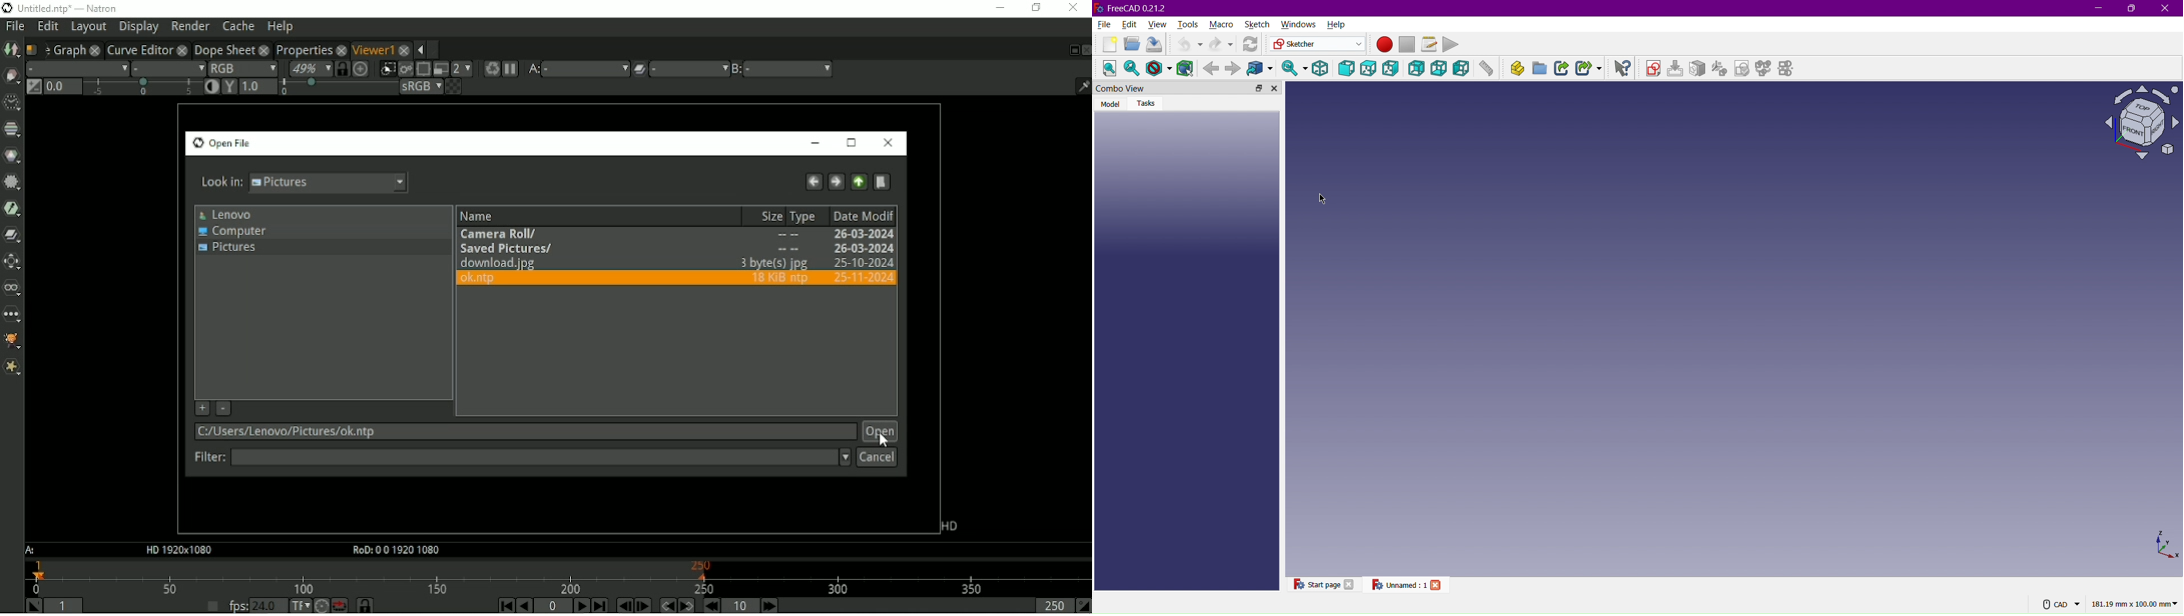 The image size is (2184, 616). Describe the element at coordinates (1083, 605) in the screenshot. I see `Set playback out point` at that location.